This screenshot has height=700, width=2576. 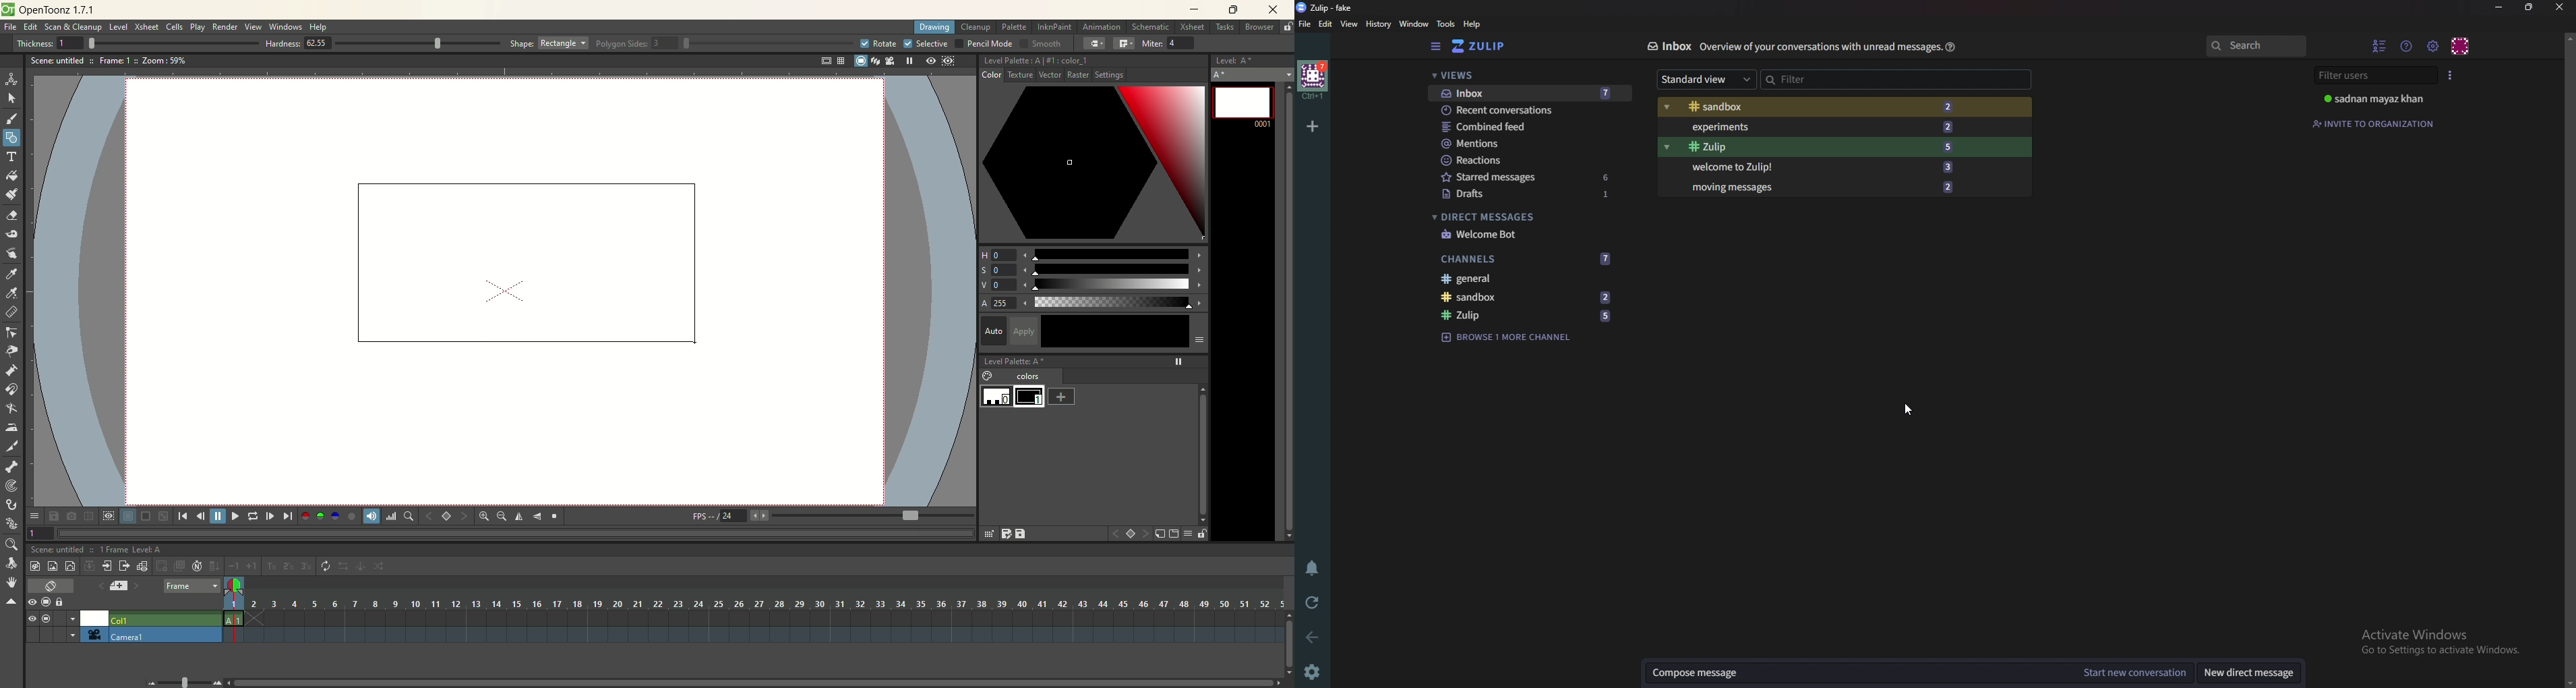 I want to click on Reactions, so click(x=1531, y=160).